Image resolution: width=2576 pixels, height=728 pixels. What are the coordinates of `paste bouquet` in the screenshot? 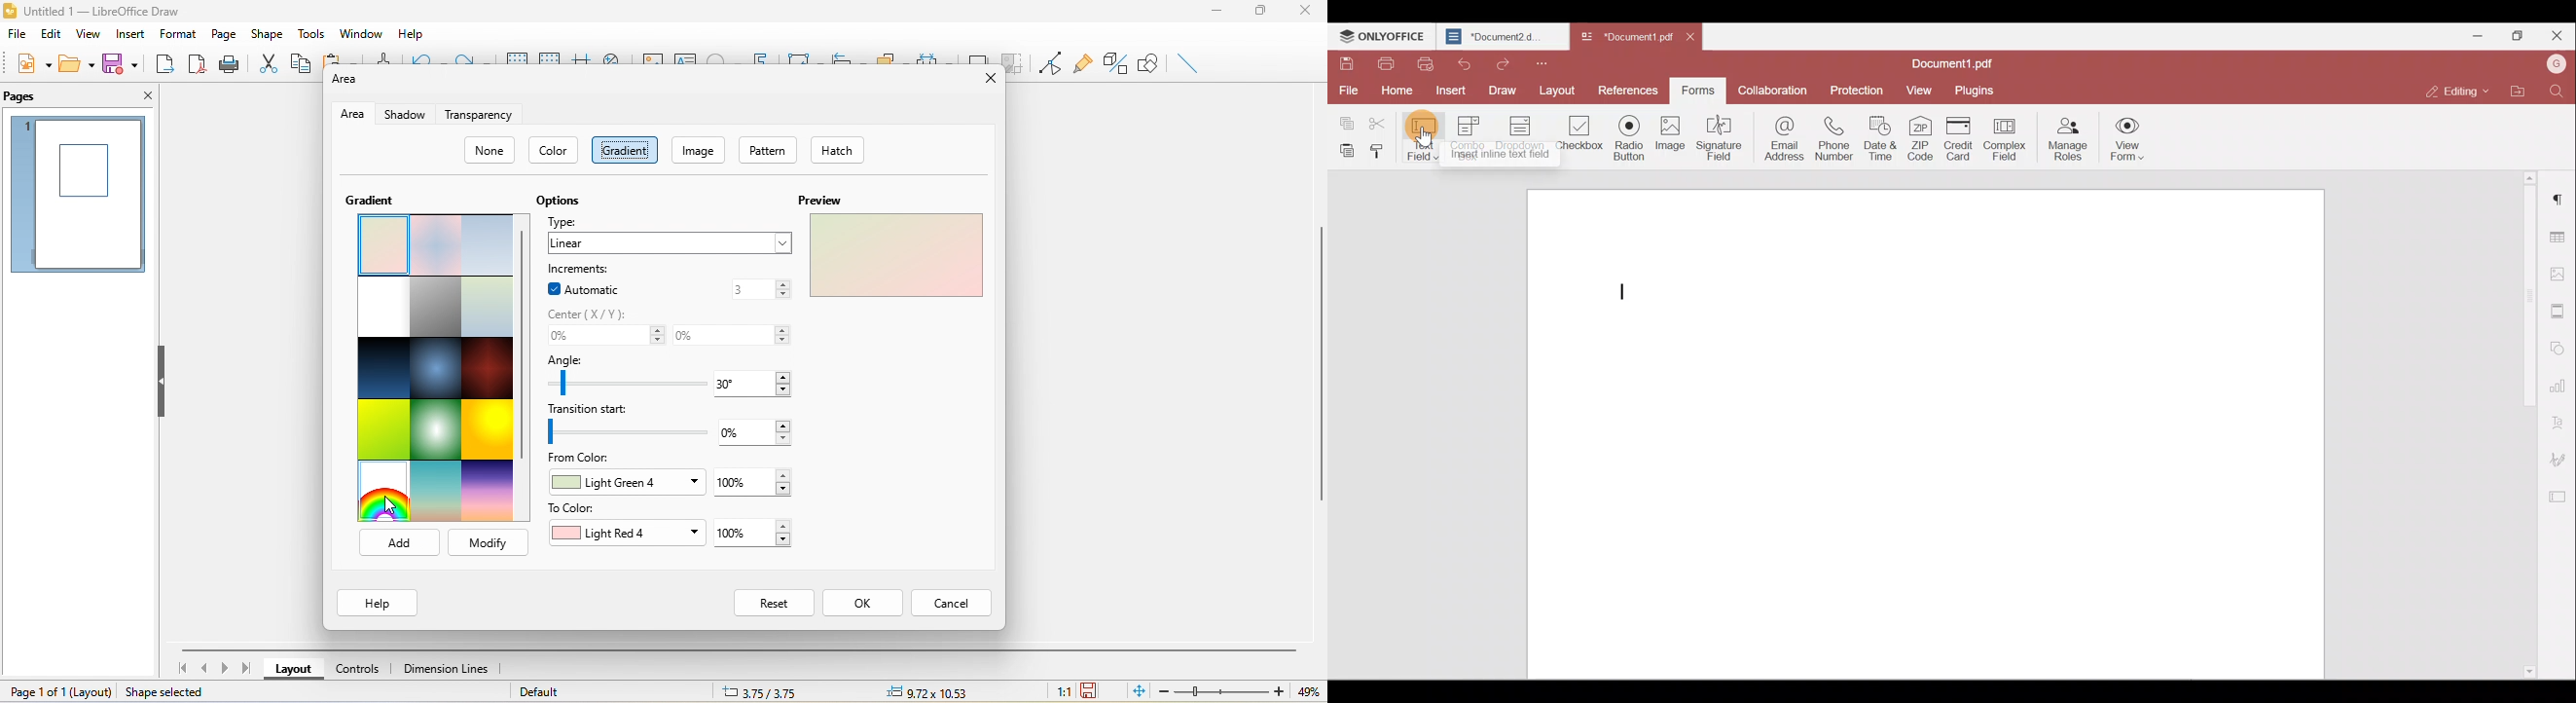 It's located at (379, 245).